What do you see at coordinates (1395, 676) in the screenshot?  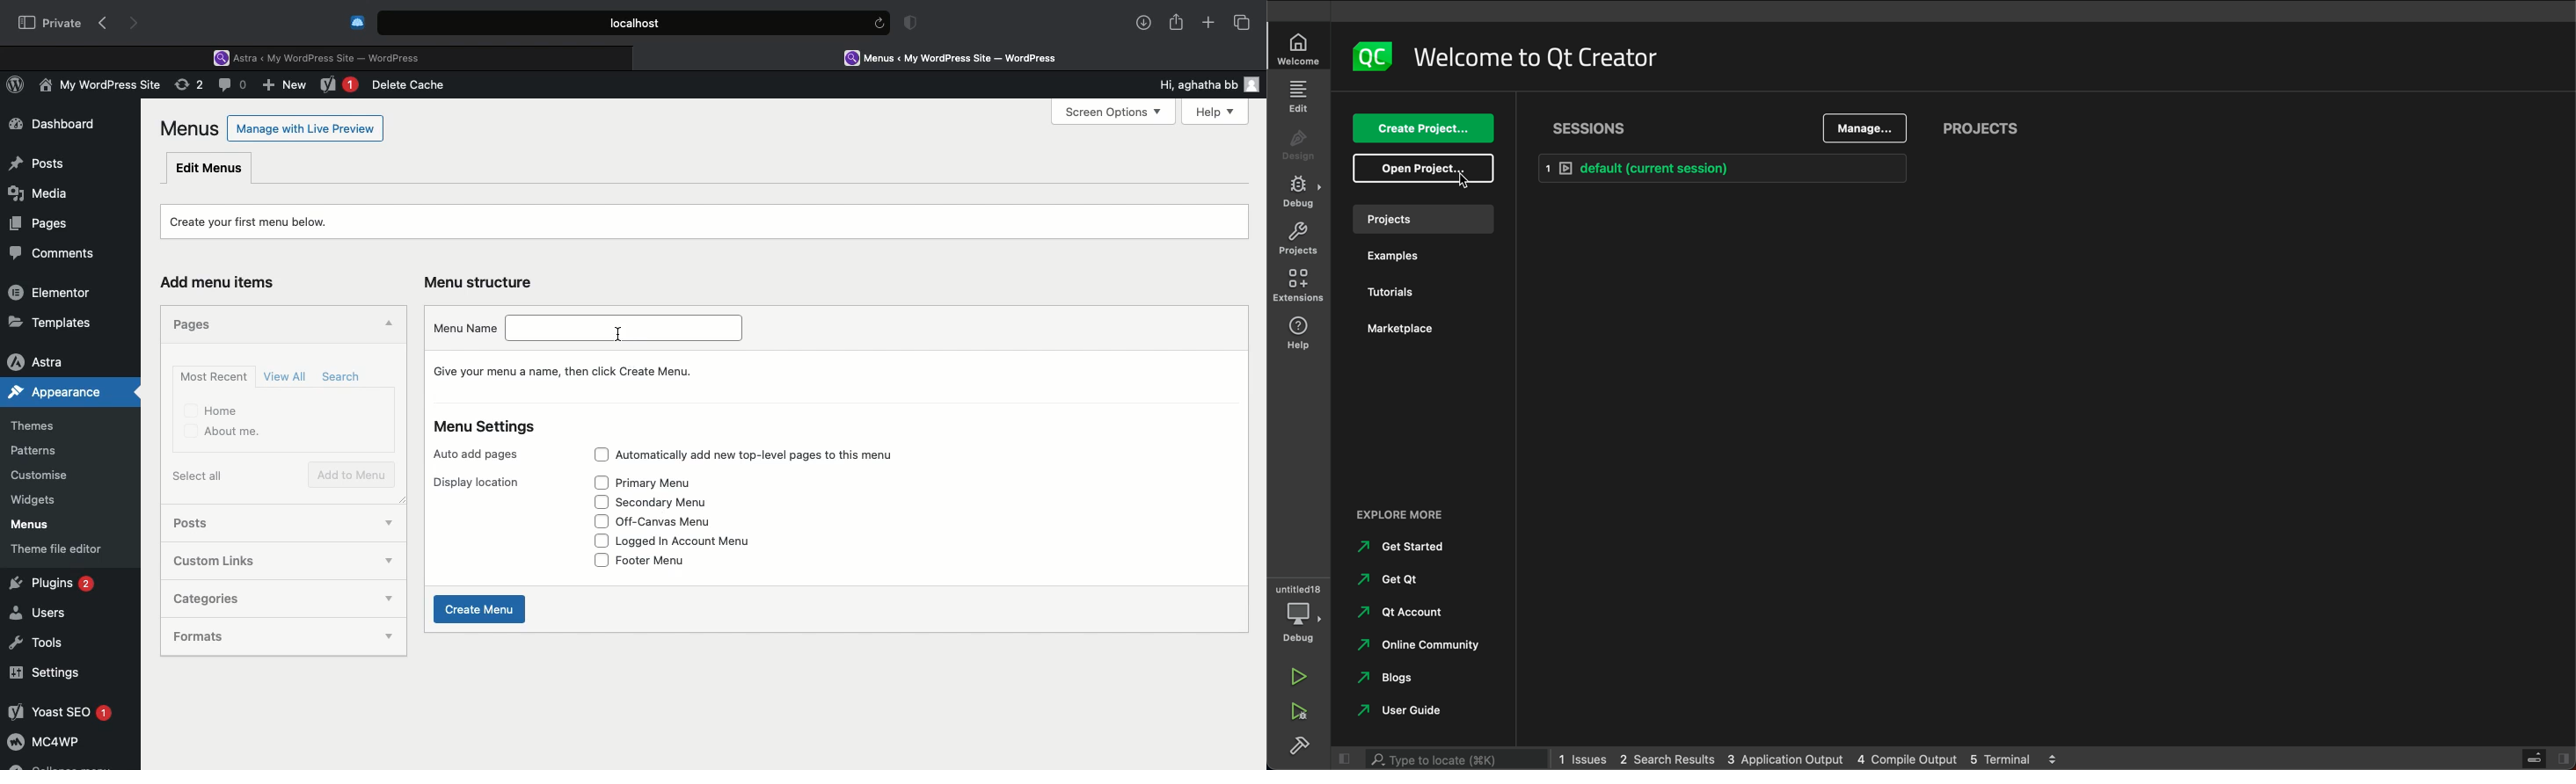 I see `blogs` at bounding box center [1395, 676].